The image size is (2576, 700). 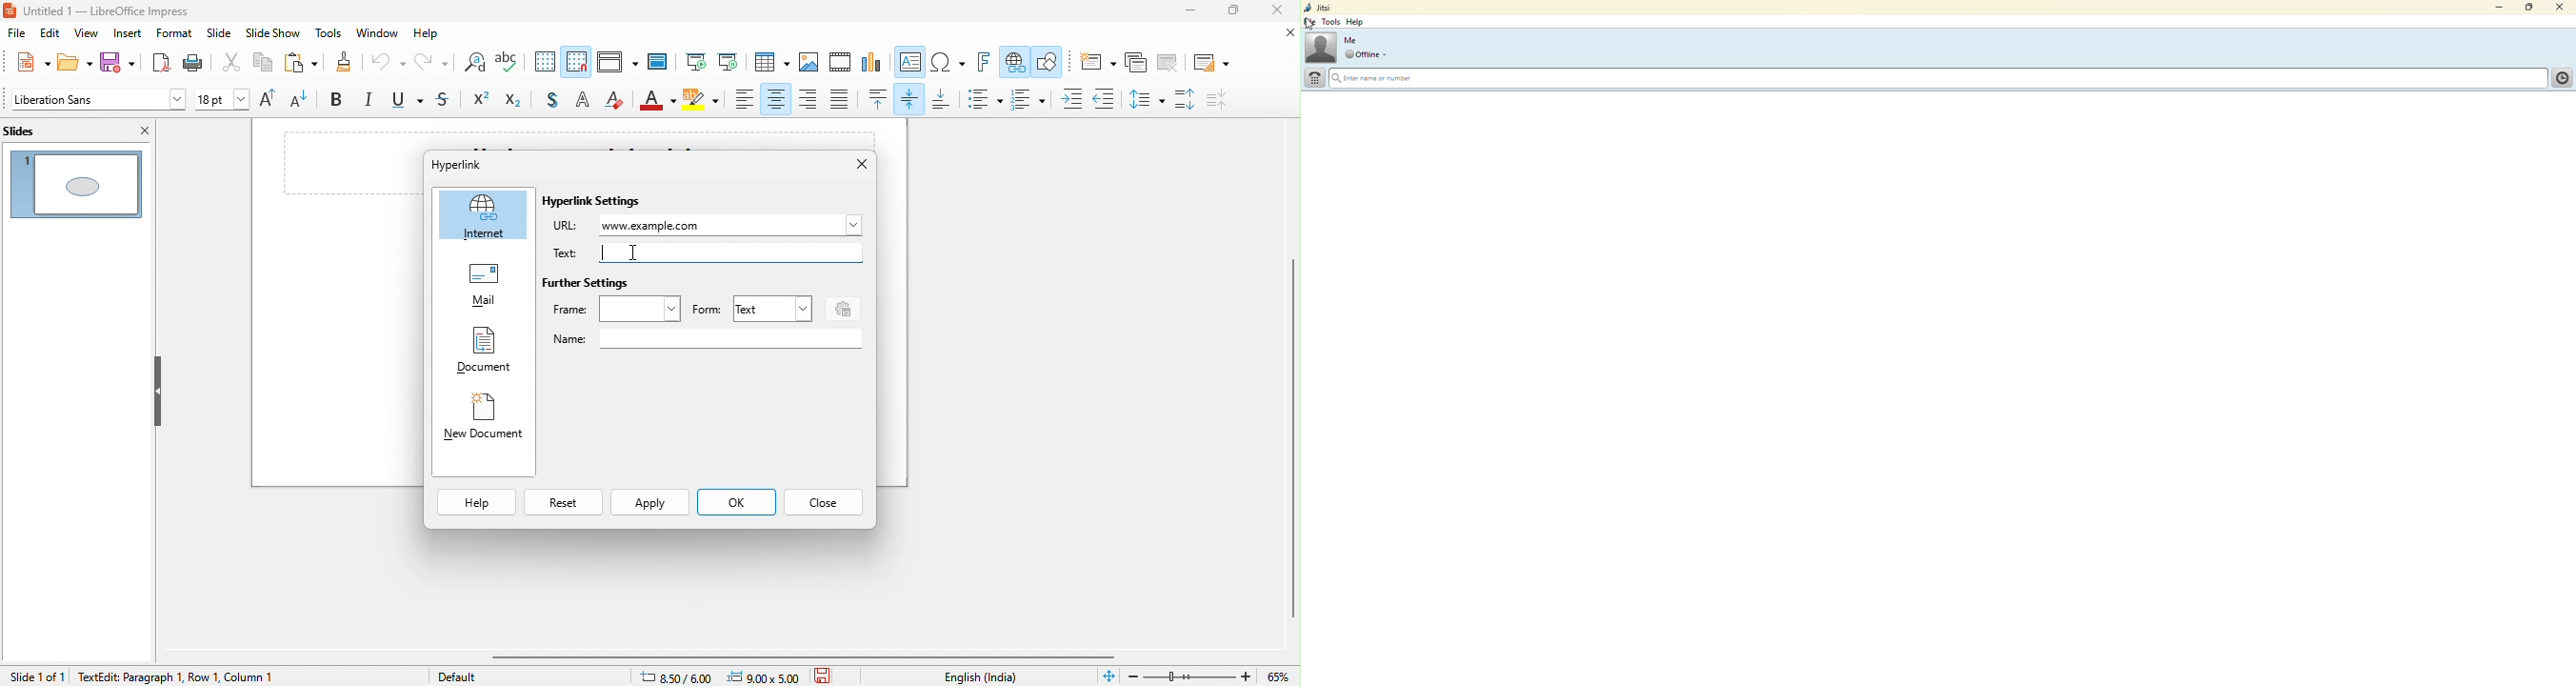 What do you see at coordinates (1282, 11) in the screenshot?
I see `close` at bounding box center [1282, 11].